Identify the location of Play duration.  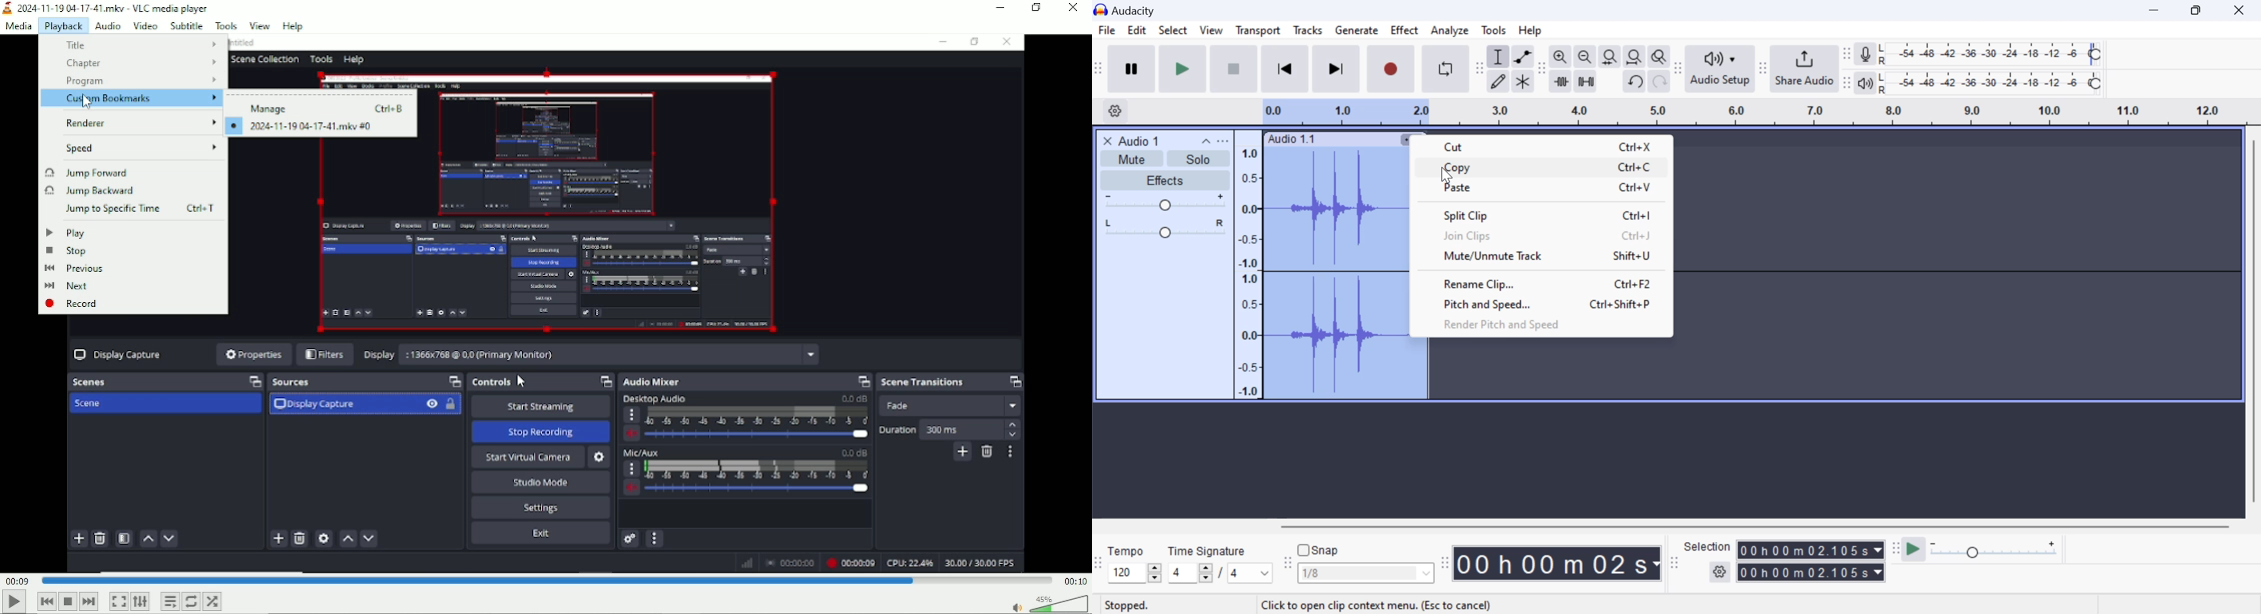
(545, 579).